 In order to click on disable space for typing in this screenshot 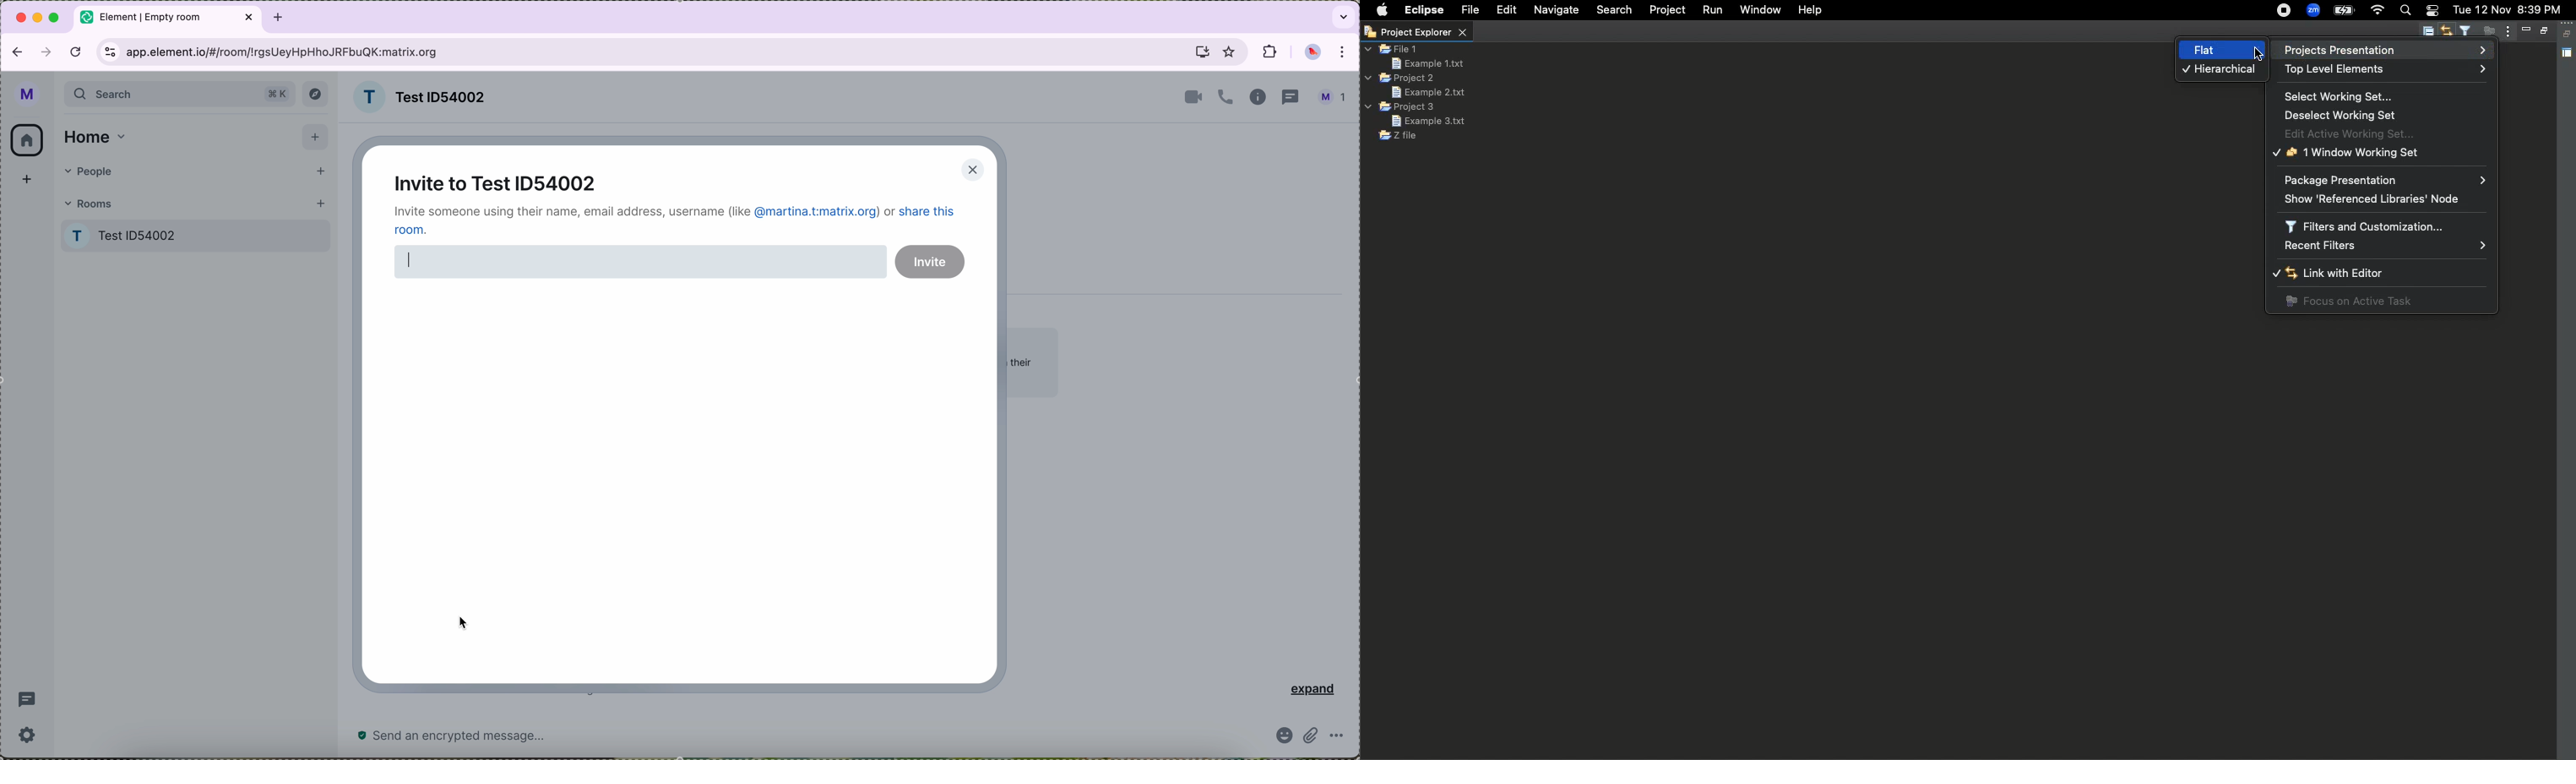, I will do `click(640, 260)`.